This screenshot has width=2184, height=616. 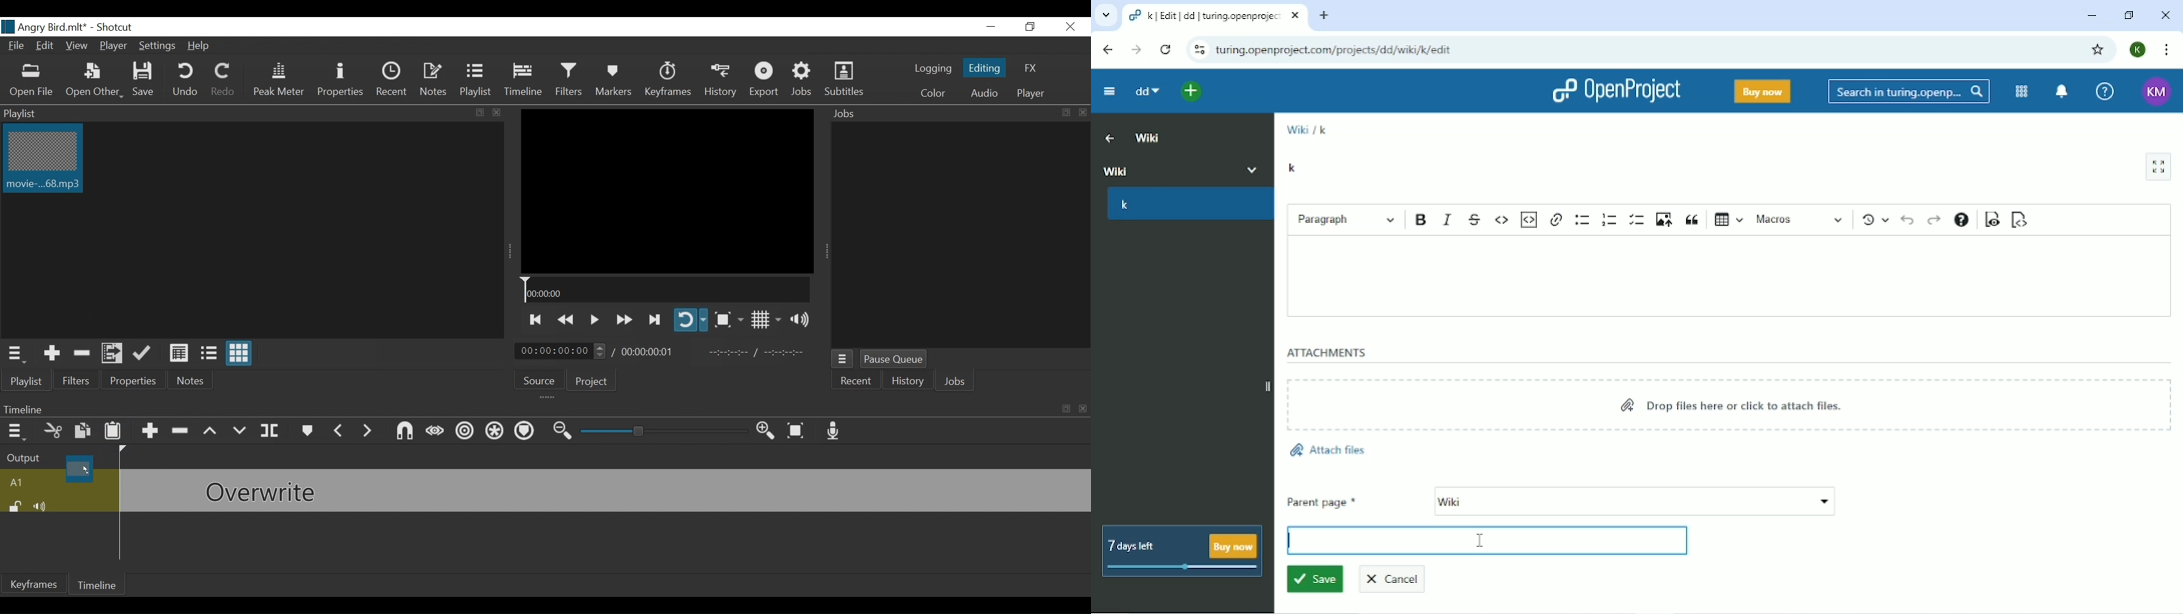 I want to click on Mute, so click(x=42, y=505).